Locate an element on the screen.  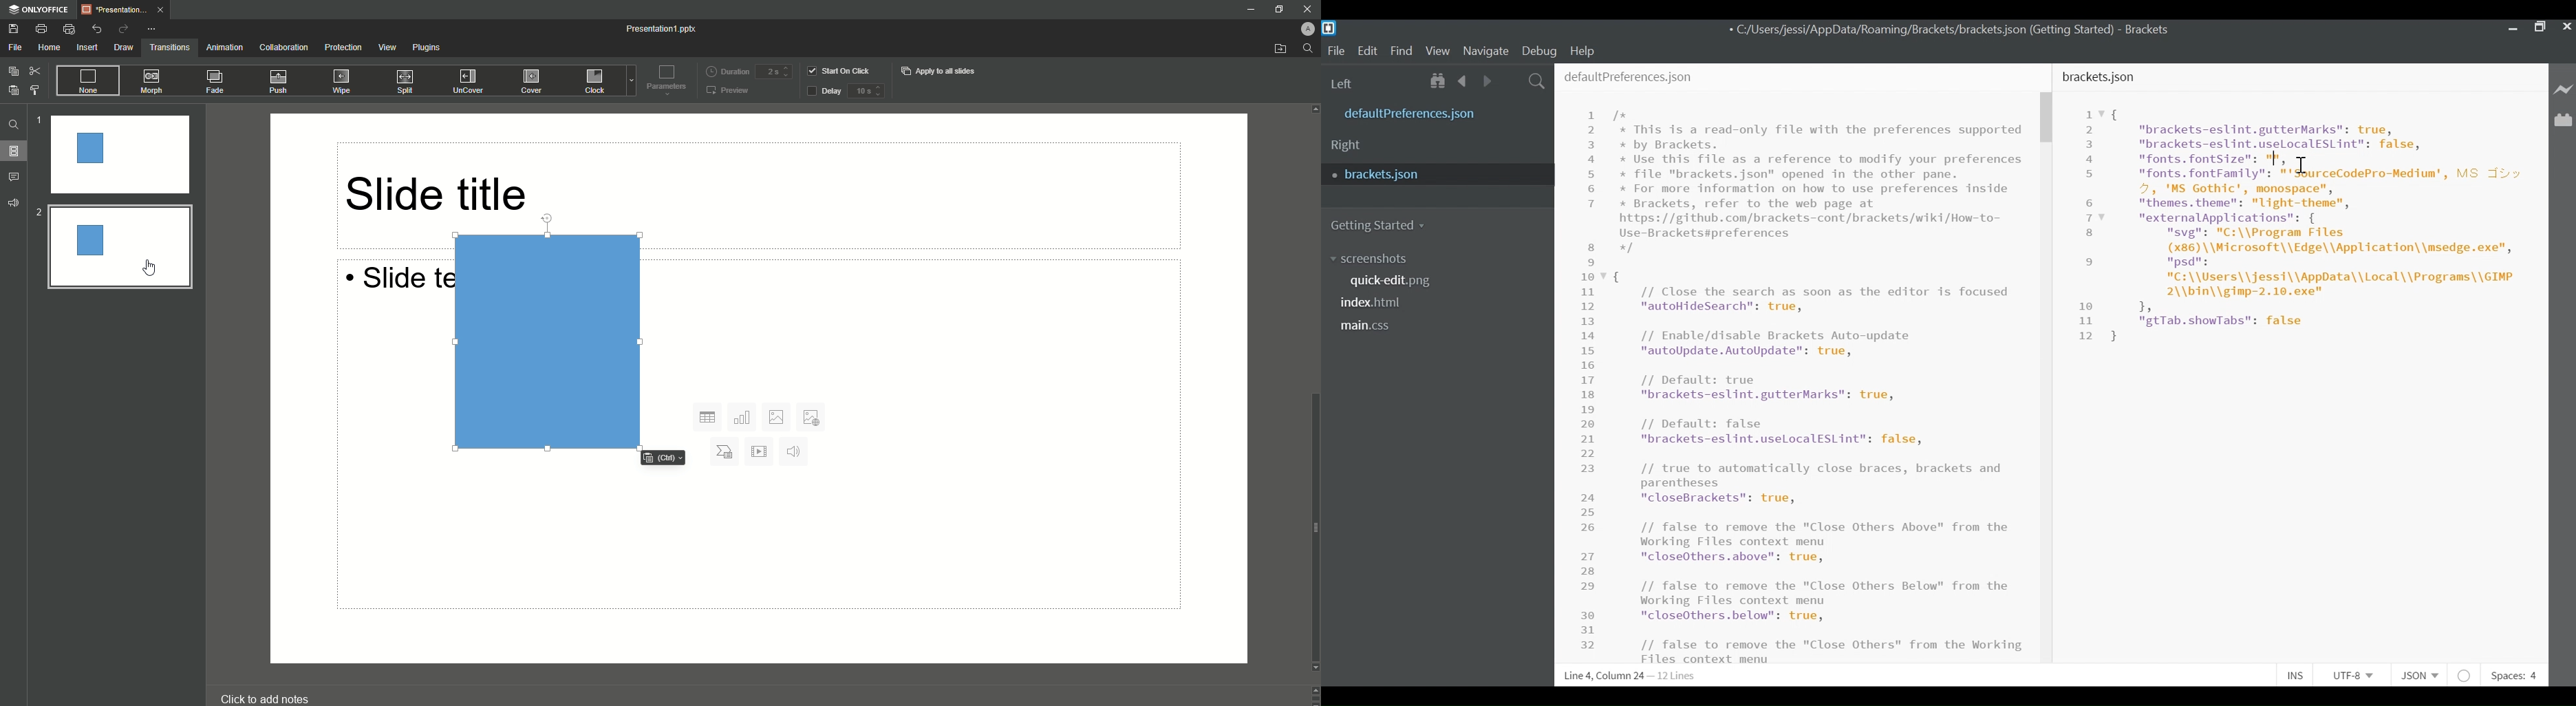
Restore is located at coordinates (2539, 27).